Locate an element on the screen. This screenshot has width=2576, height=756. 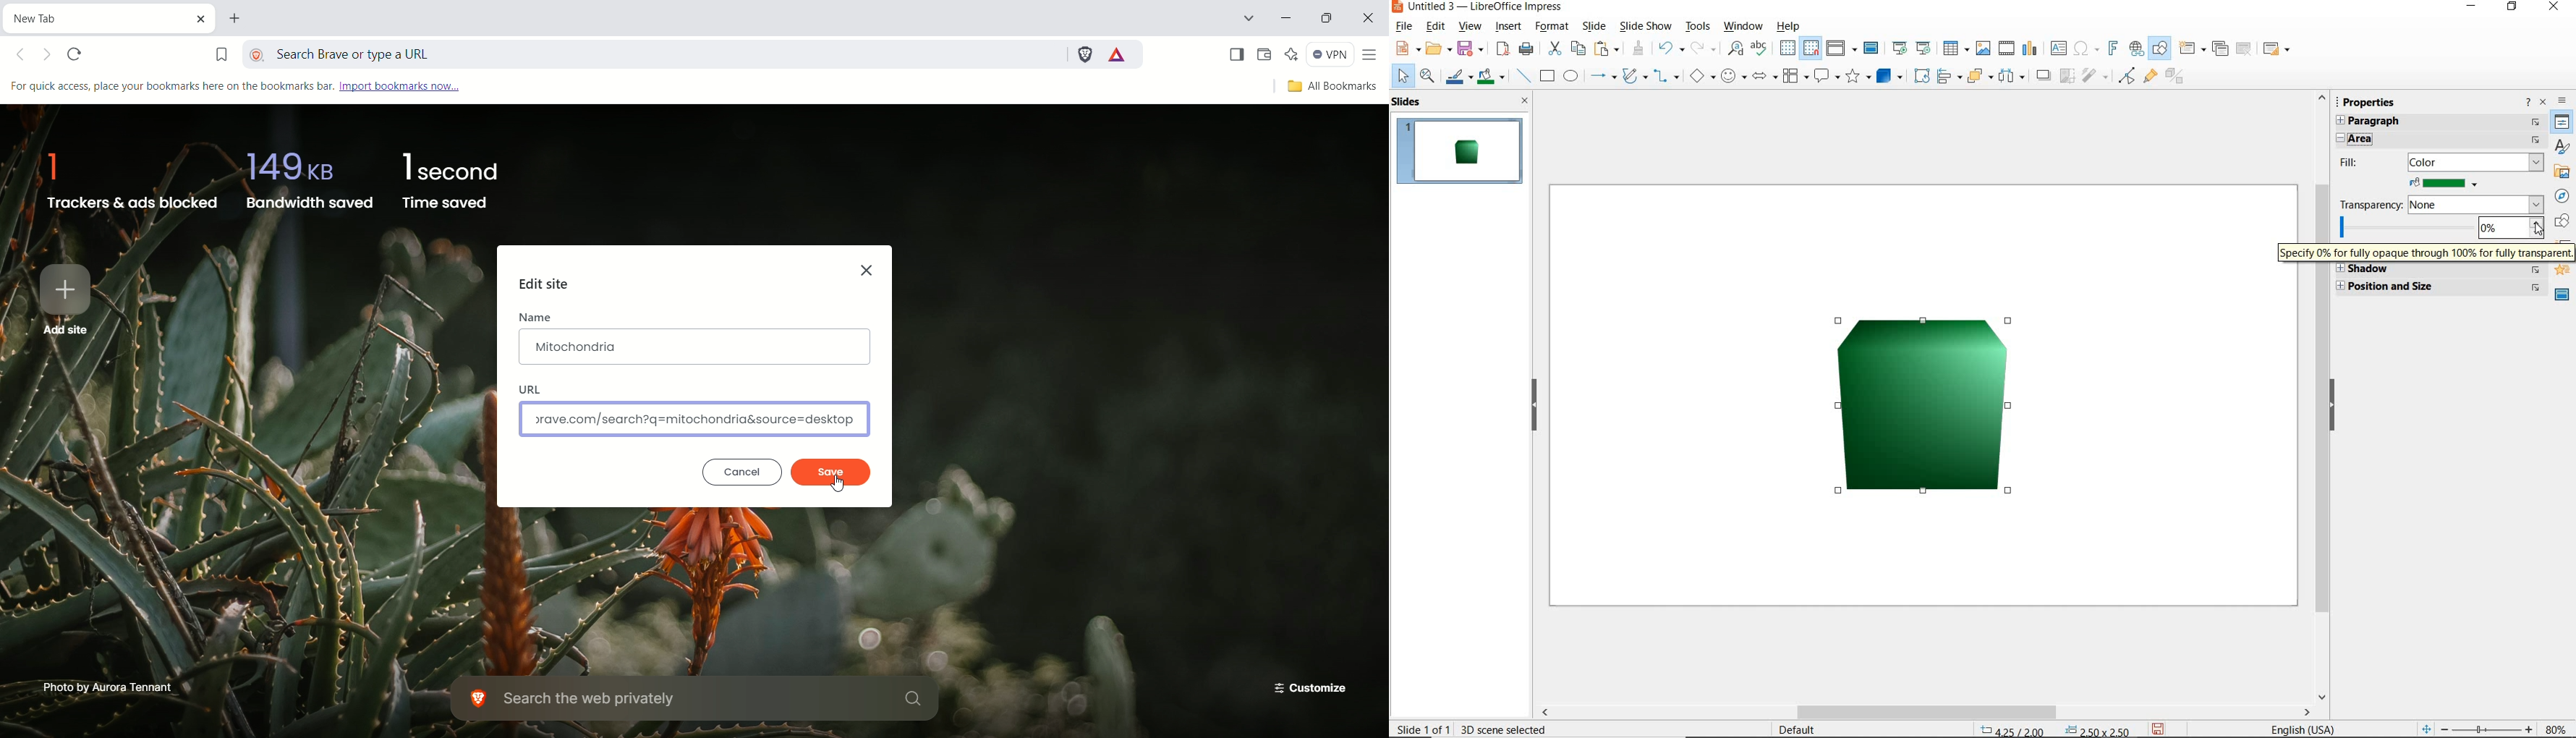
display grid is located at coordinates (1787, 49).